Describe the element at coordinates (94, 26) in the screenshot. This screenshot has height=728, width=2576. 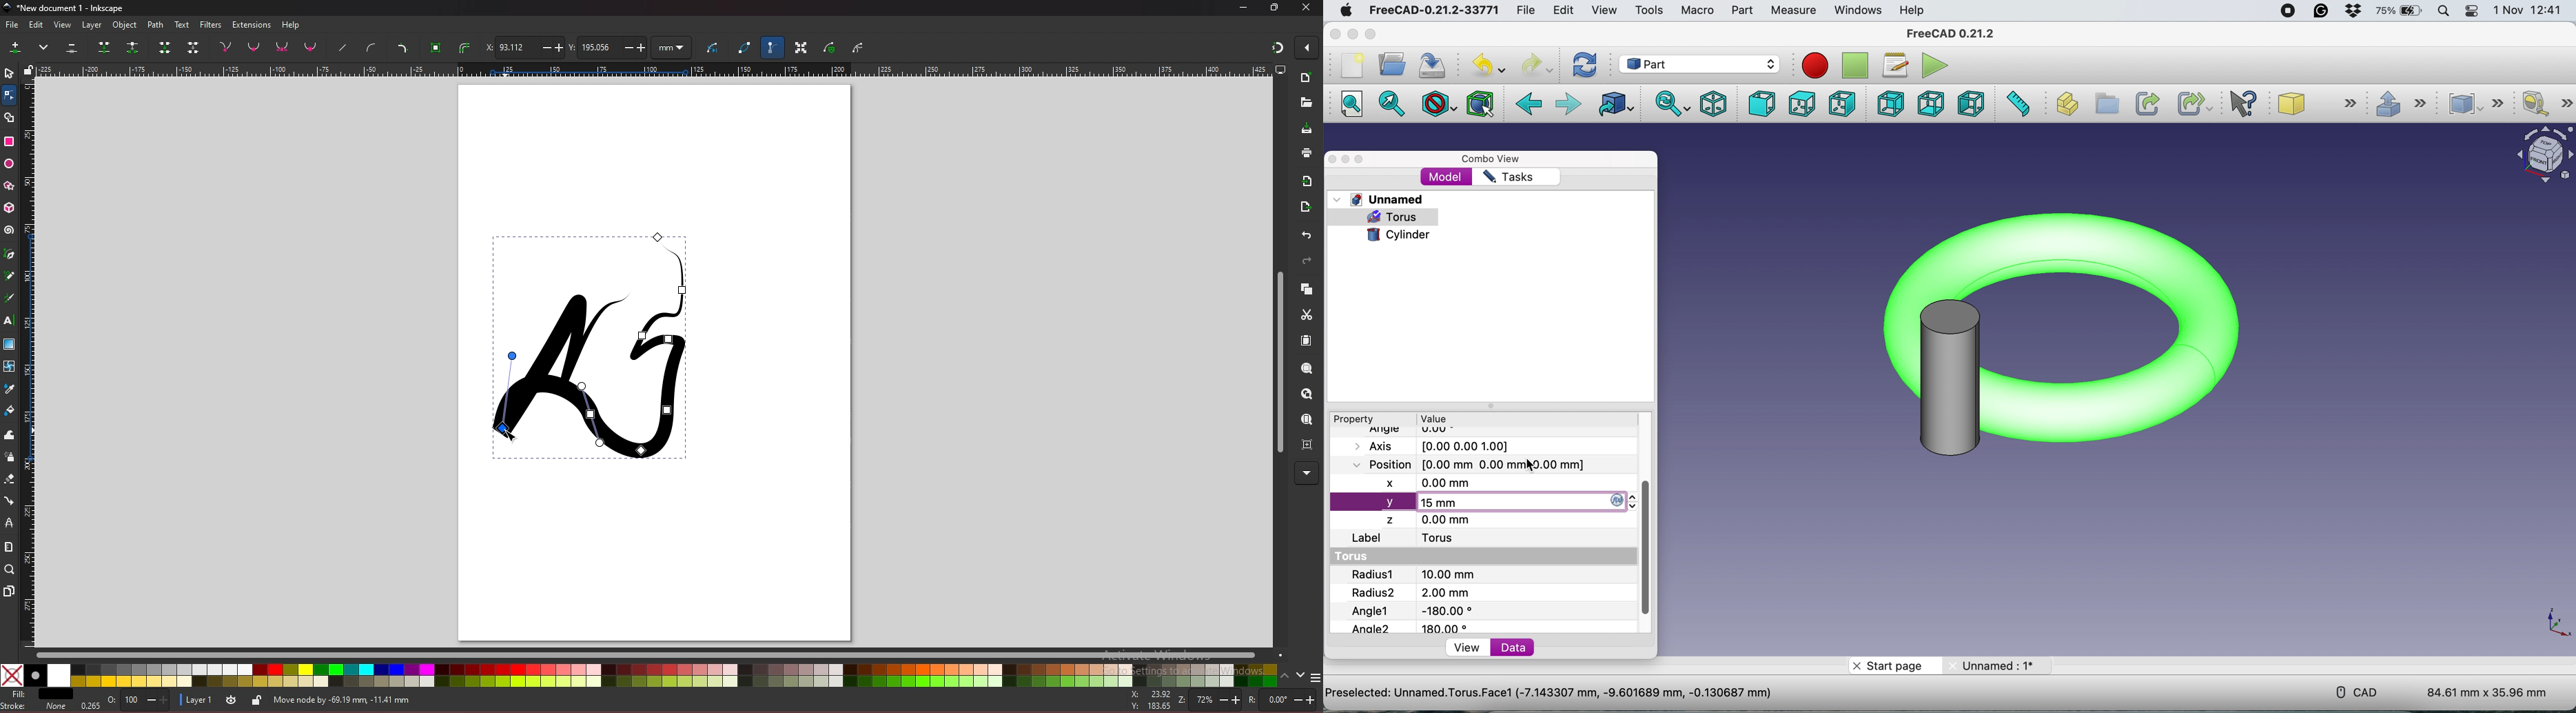
I see `layer` at that location.